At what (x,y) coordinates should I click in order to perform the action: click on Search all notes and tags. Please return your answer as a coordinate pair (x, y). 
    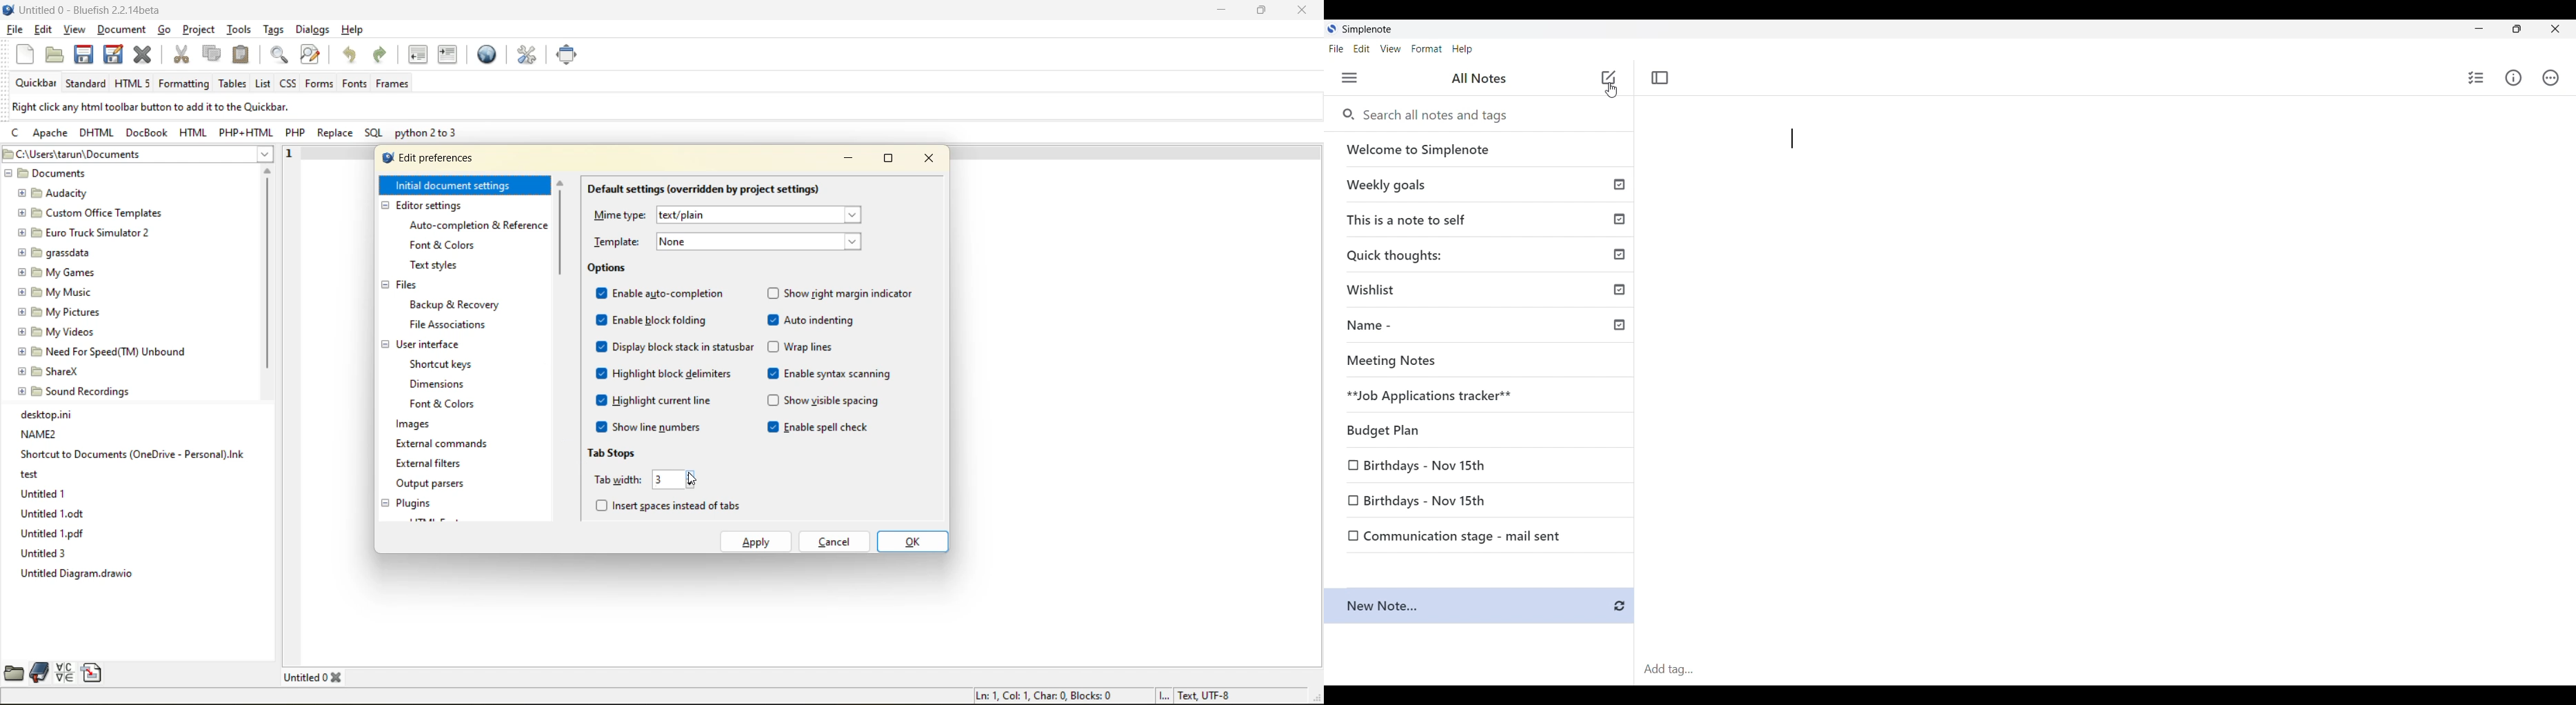
    Looking at the image, I should click on (1433, 115).